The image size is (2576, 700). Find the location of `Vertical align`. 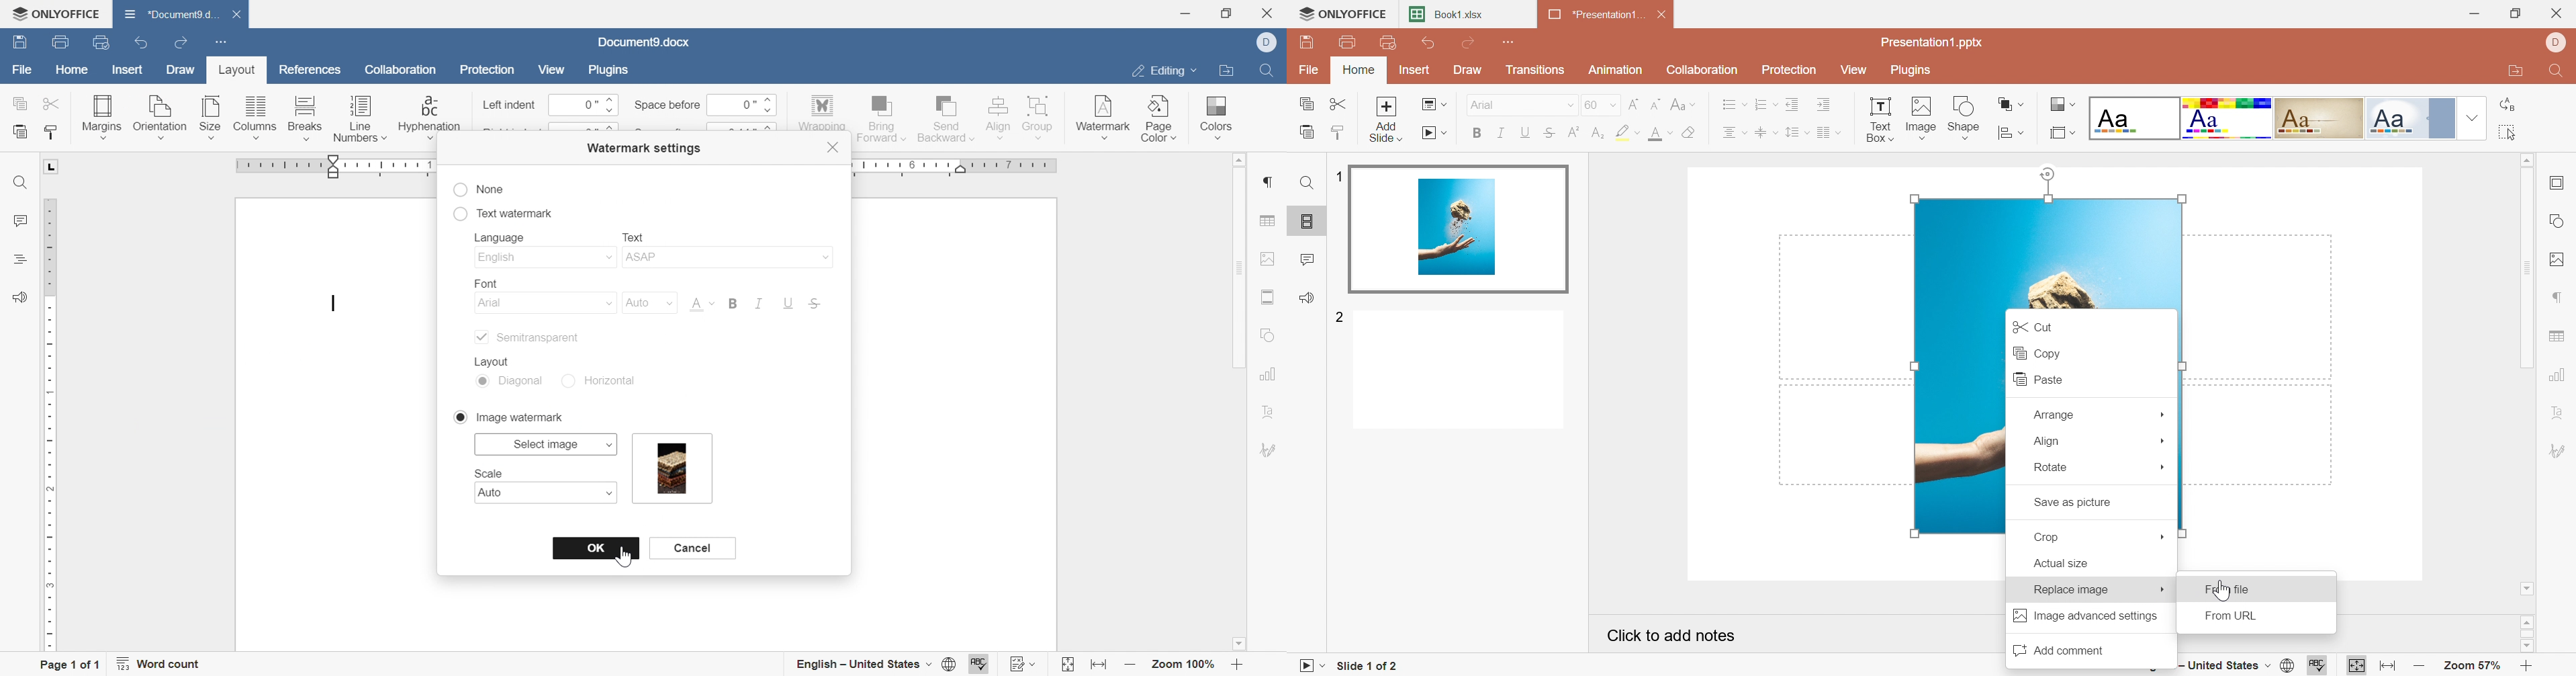

Vertical align is located at coordinates (1766, 130).